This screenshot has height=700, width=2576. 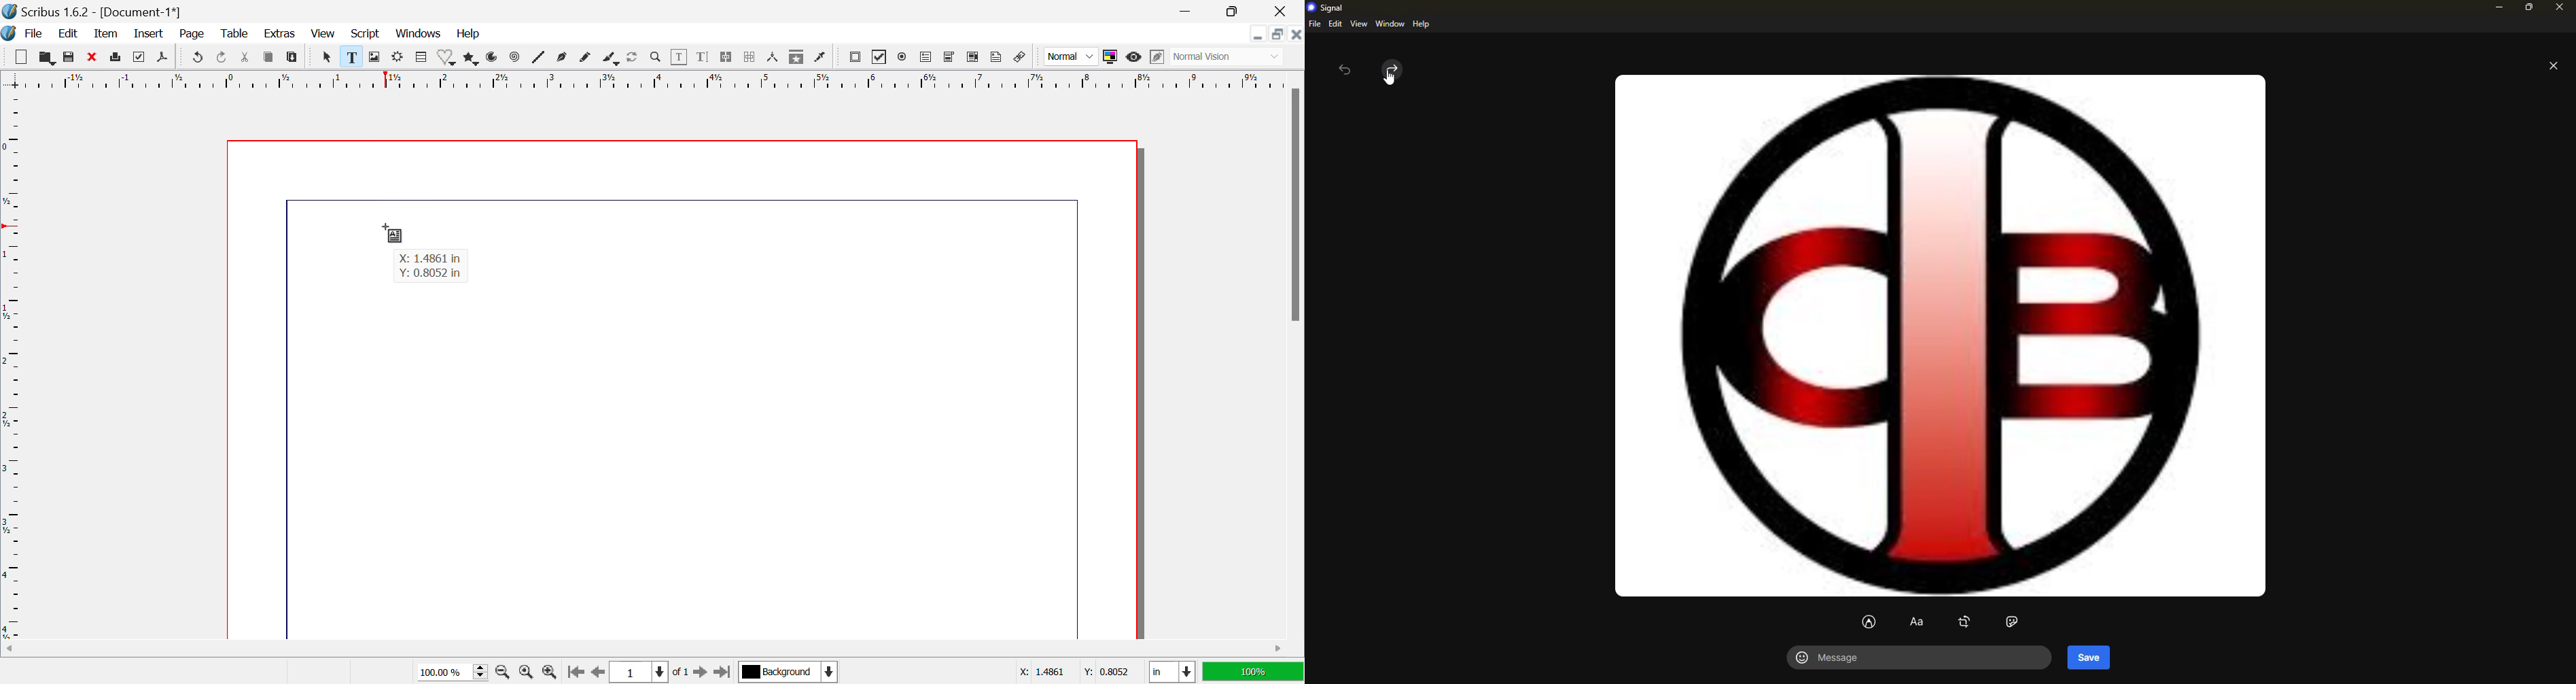 I want to click on view, so click(x=1358, y=25).